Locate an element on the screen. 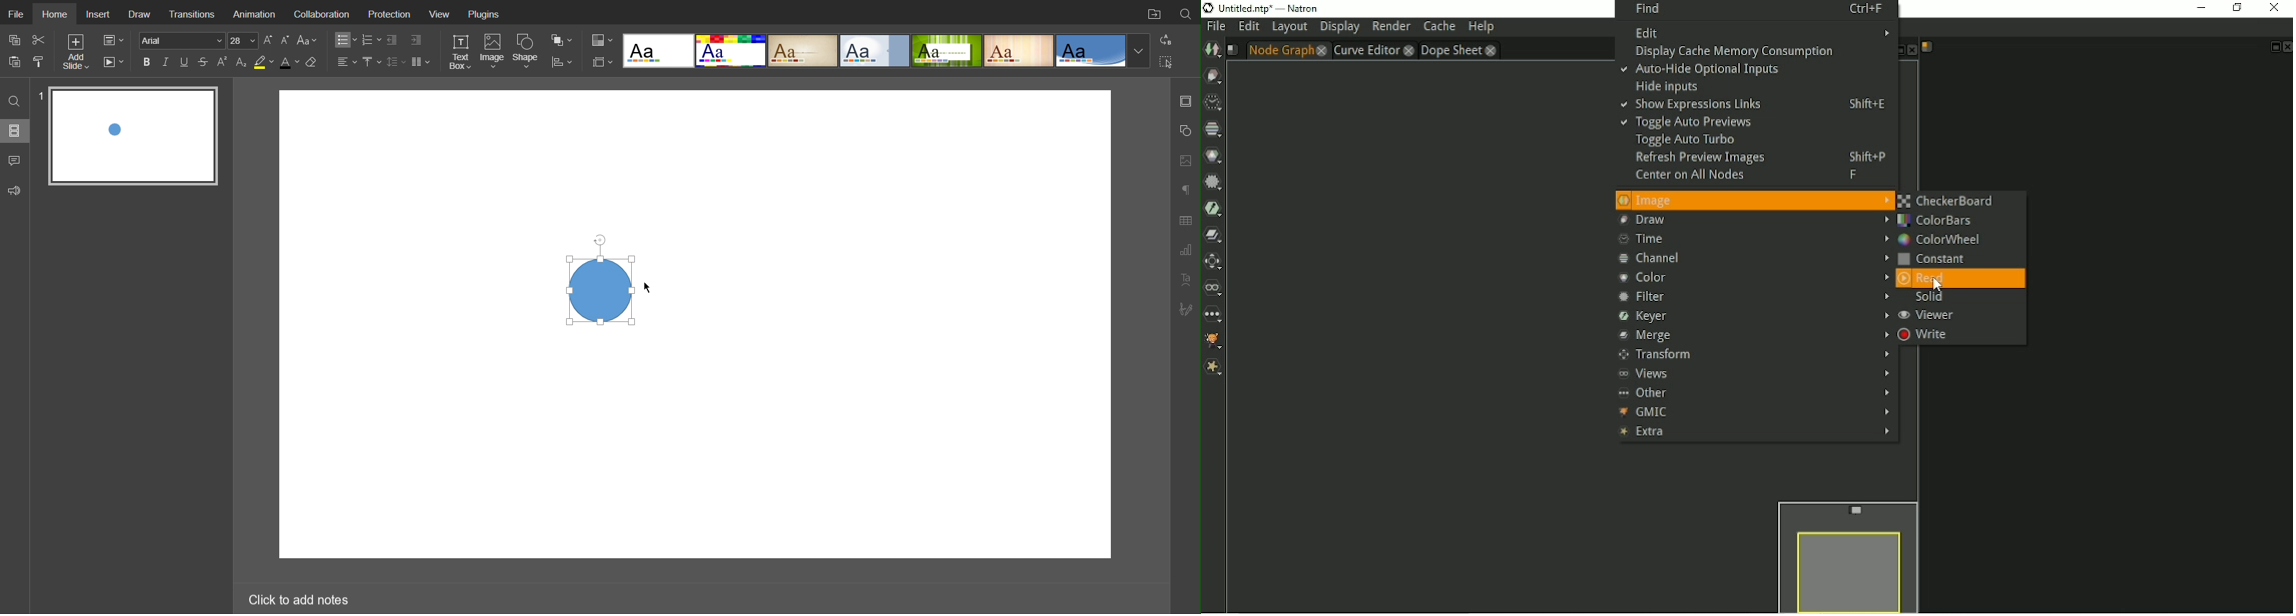  Insert is located at coordinates (100, 14).